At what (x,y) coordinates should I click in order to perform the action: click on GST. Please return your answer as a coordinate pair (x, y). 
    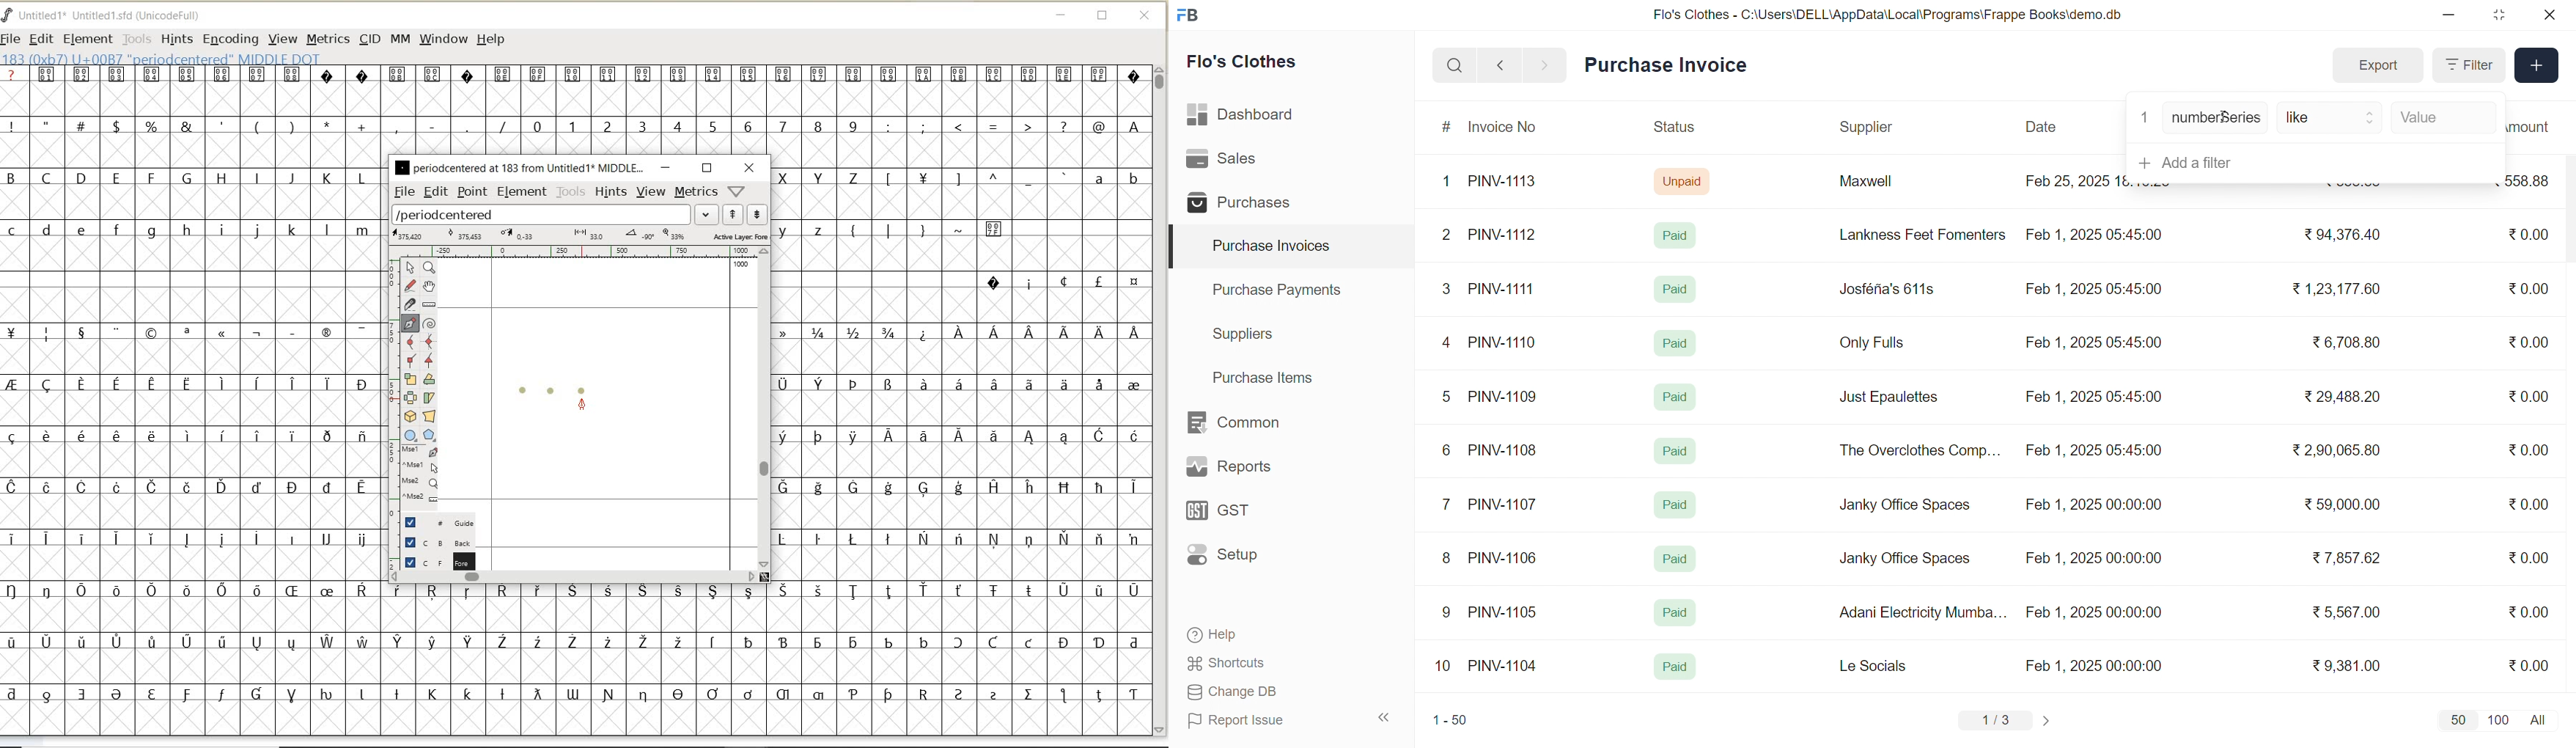
    Looking at the image, I should click on (1245, 515).